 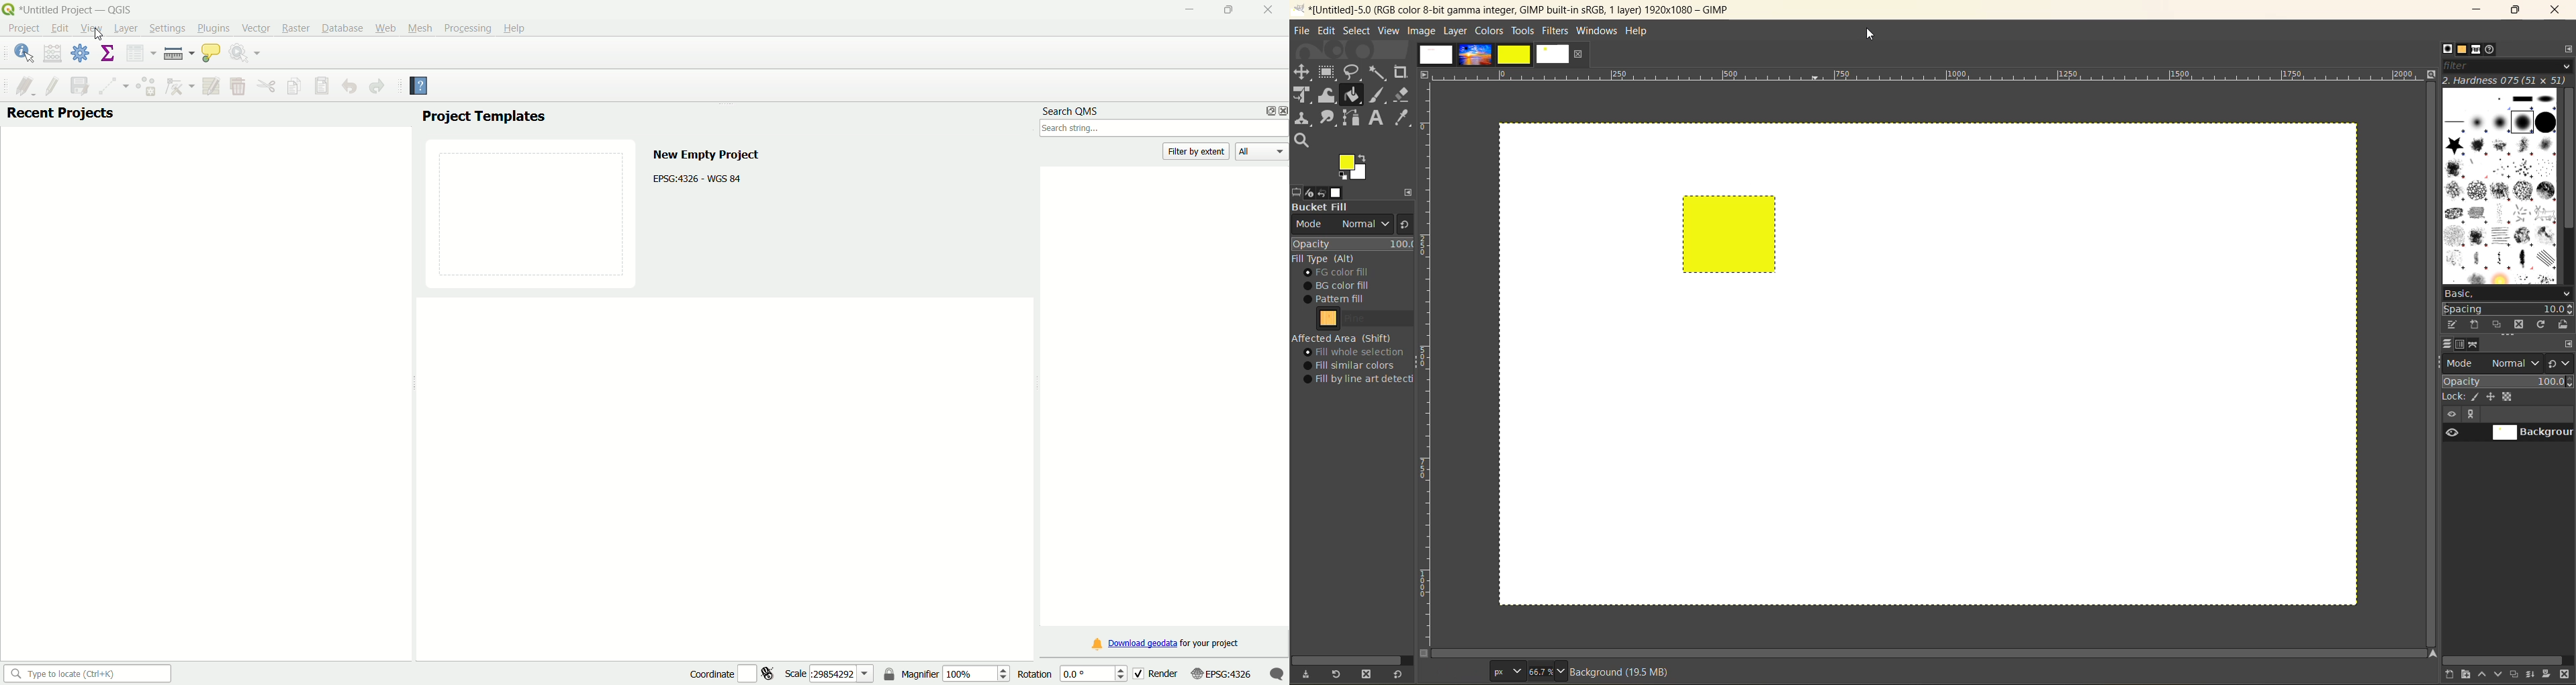 I want to click on select, so click(x=1360, y=32).